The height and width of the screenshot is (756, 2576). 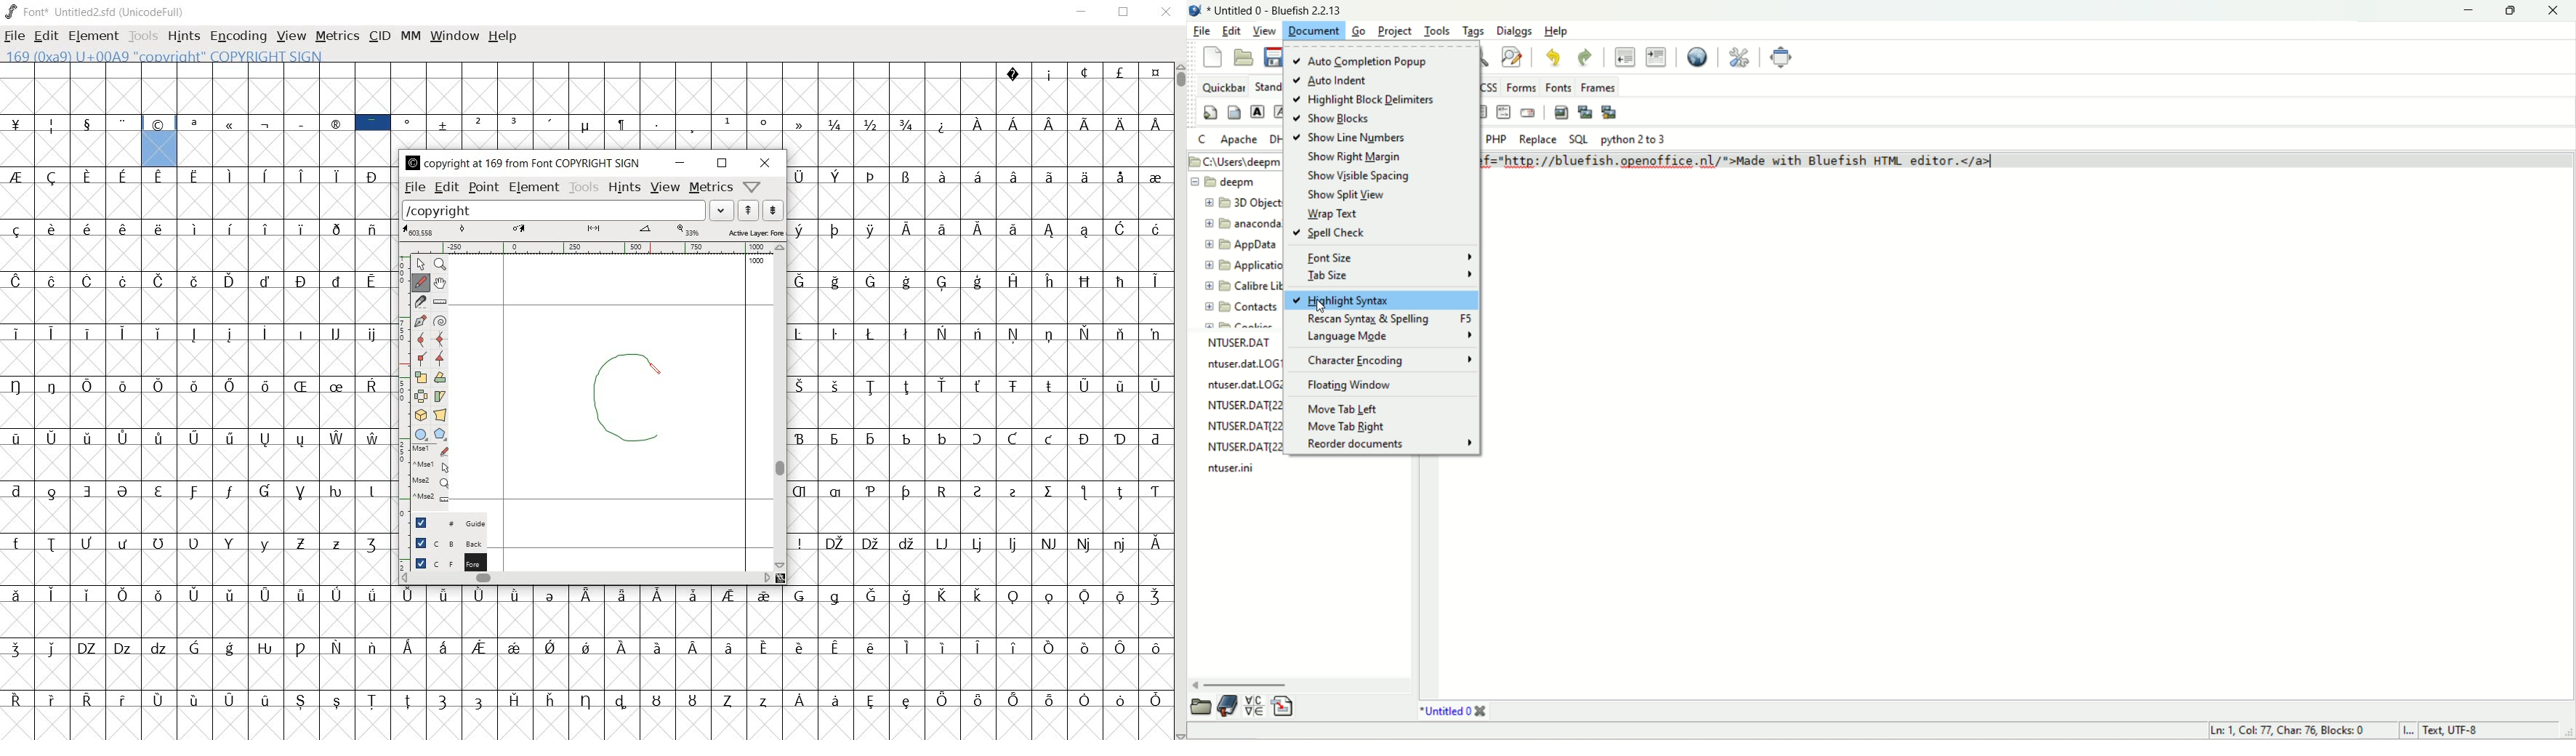 I want to click on mAGNIFY, so click(x=440, y=265).